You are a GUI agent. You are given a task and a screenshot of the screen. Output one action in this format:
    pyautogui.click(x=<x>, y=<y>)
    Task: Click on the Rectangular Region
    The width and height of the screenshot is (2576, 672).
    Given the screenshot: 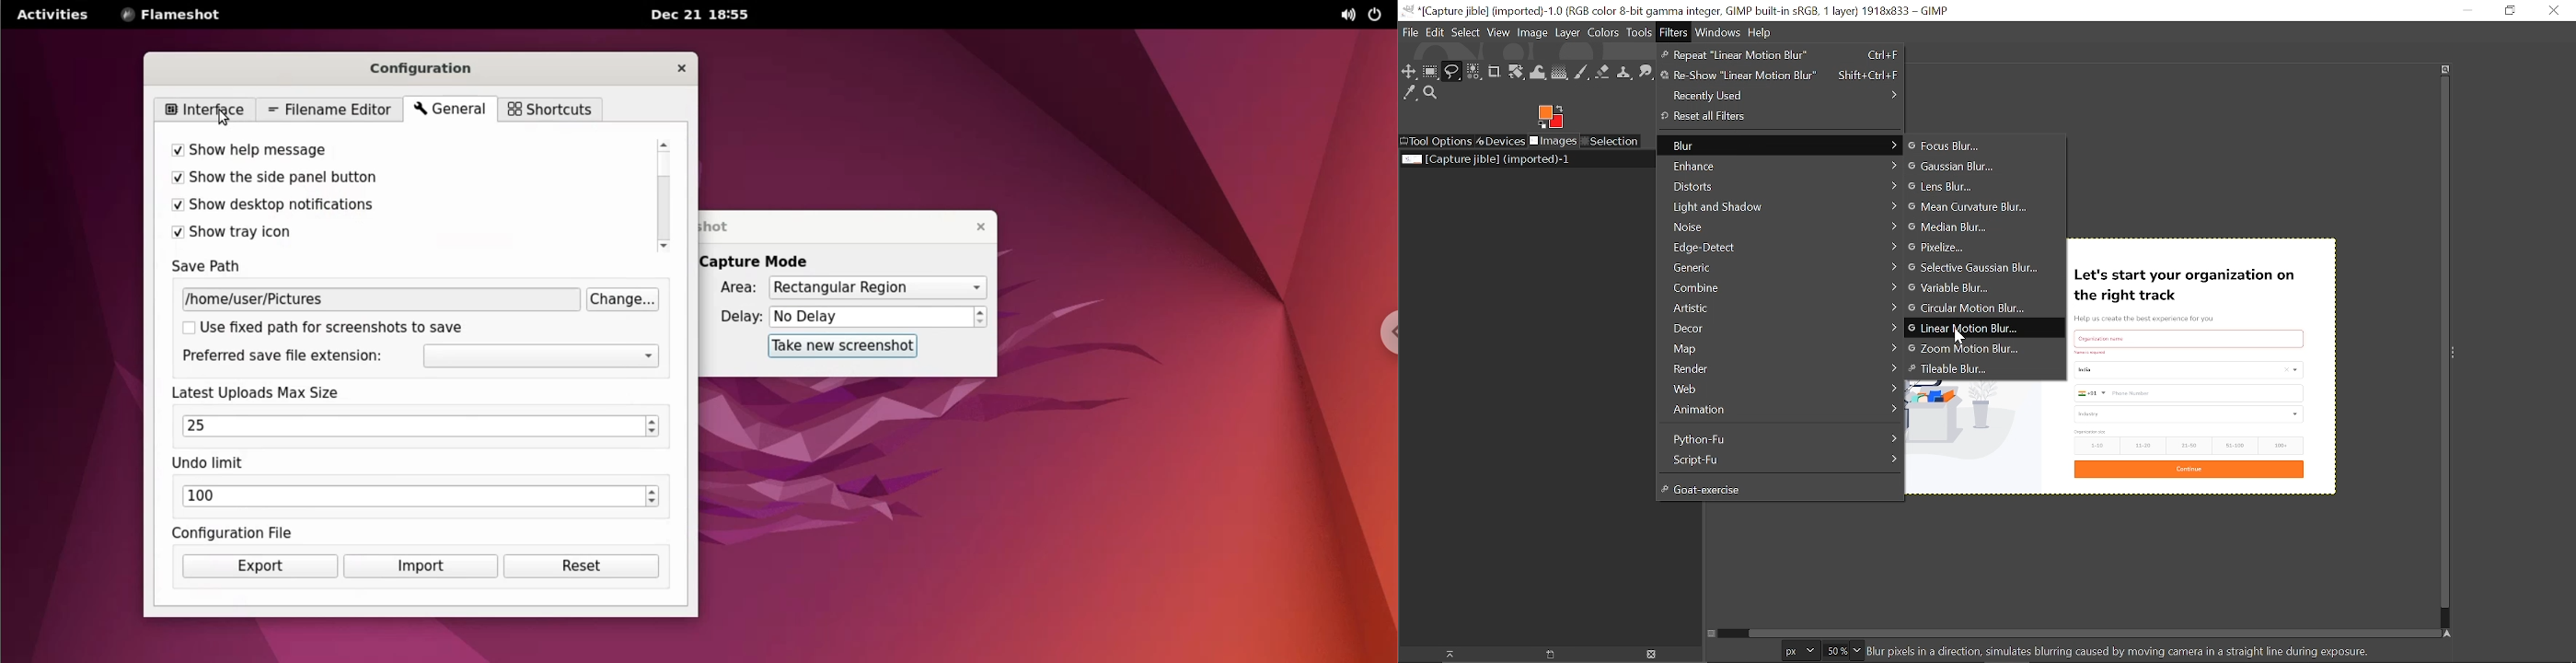 What is the action you would take?
    pyautogui.click(x=877, y=289)
    